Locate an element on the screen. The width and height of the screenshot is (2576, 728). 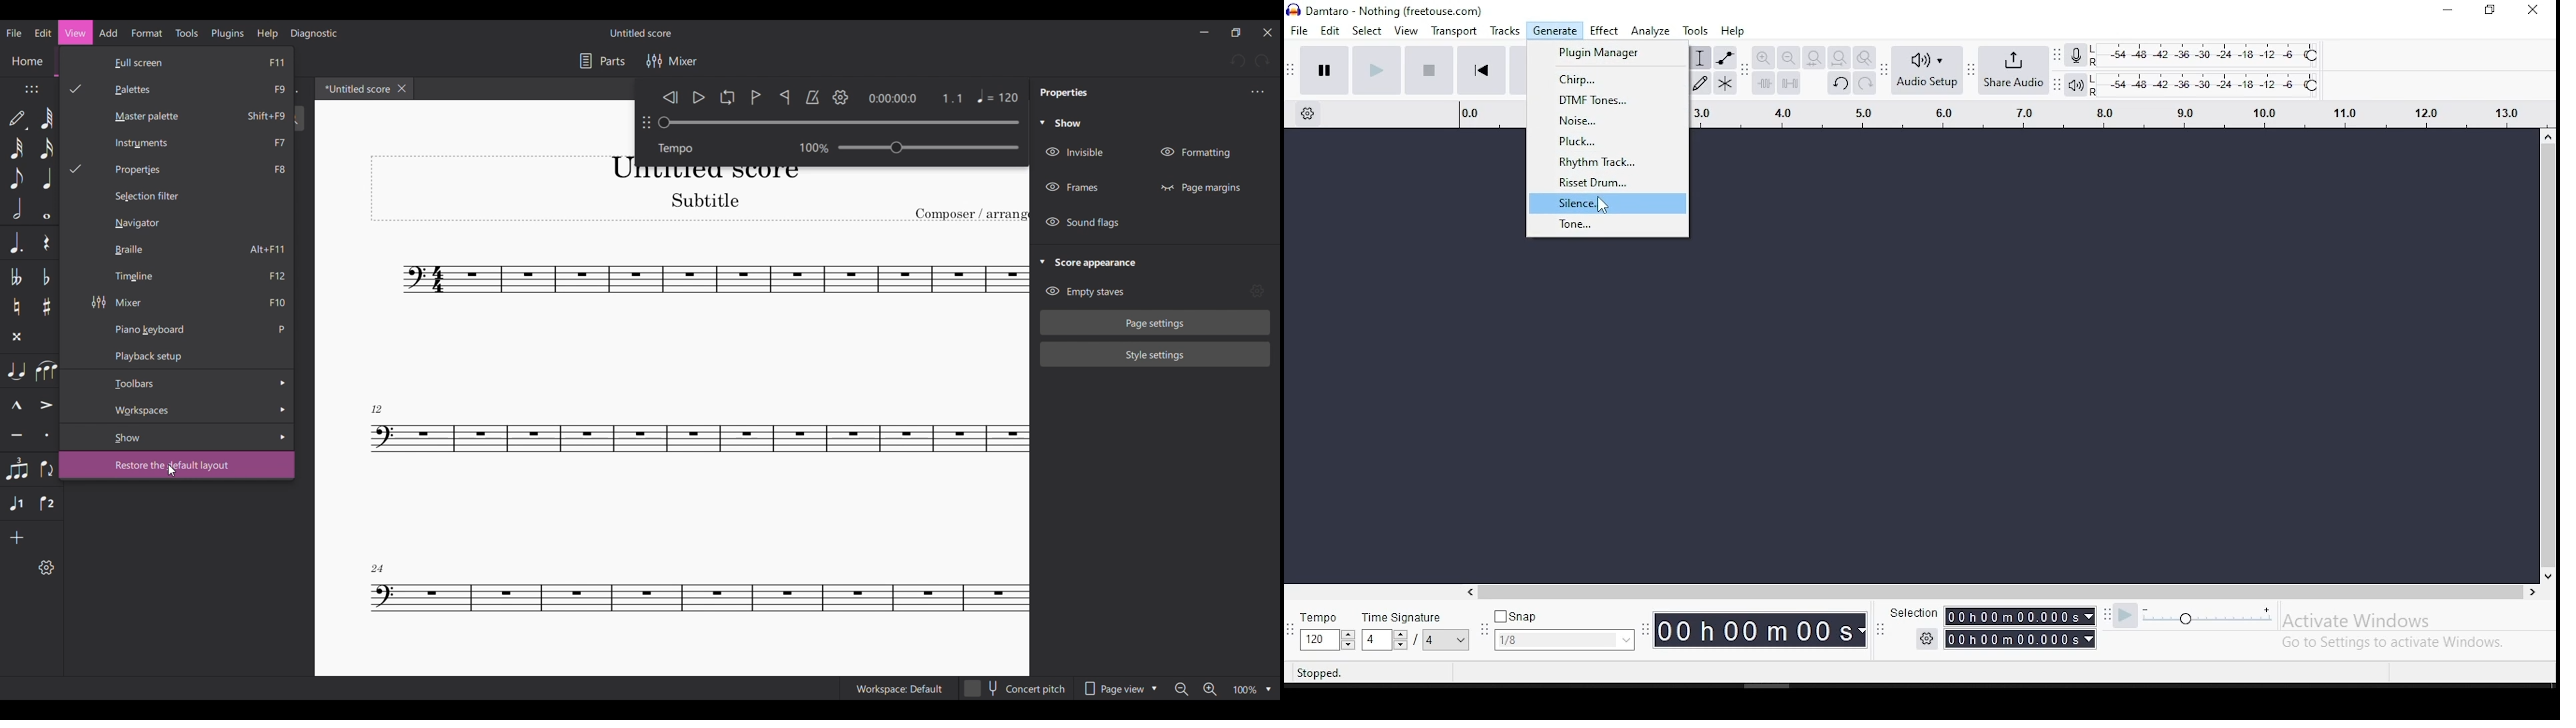
Help is located at coordinates (267, 33).